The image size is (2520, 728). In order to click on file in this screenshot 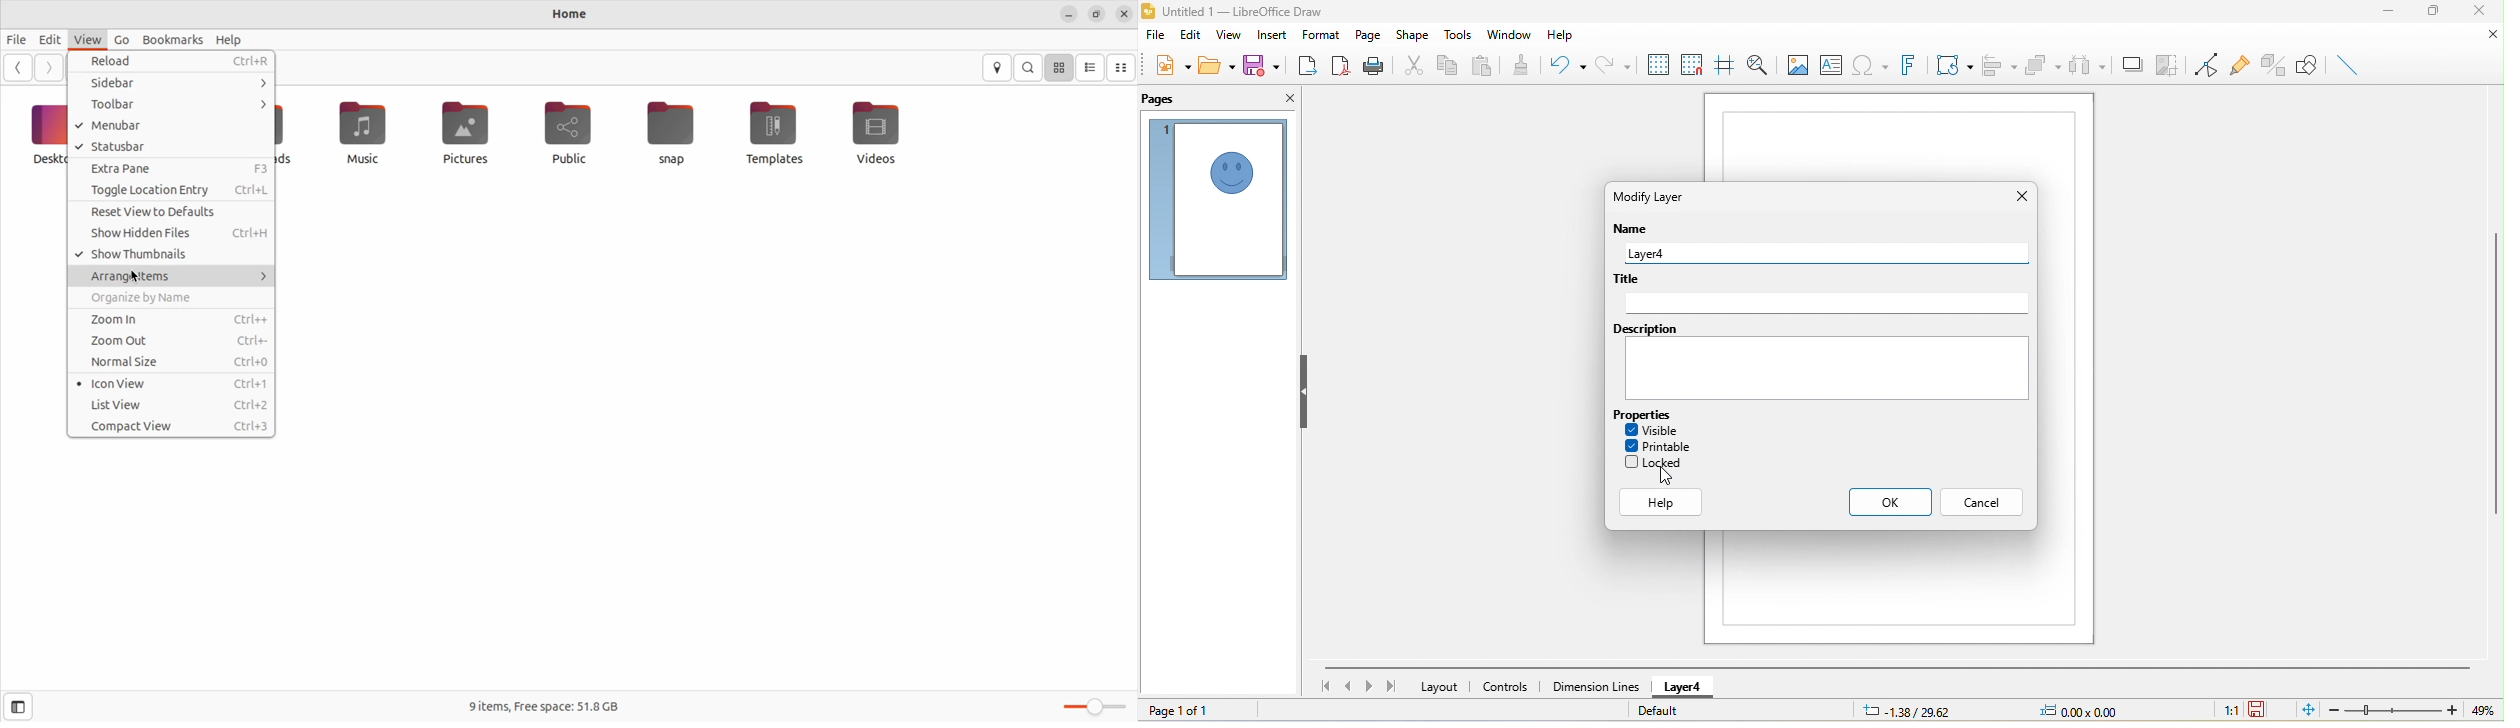, I will do `click(1156, 38)`.